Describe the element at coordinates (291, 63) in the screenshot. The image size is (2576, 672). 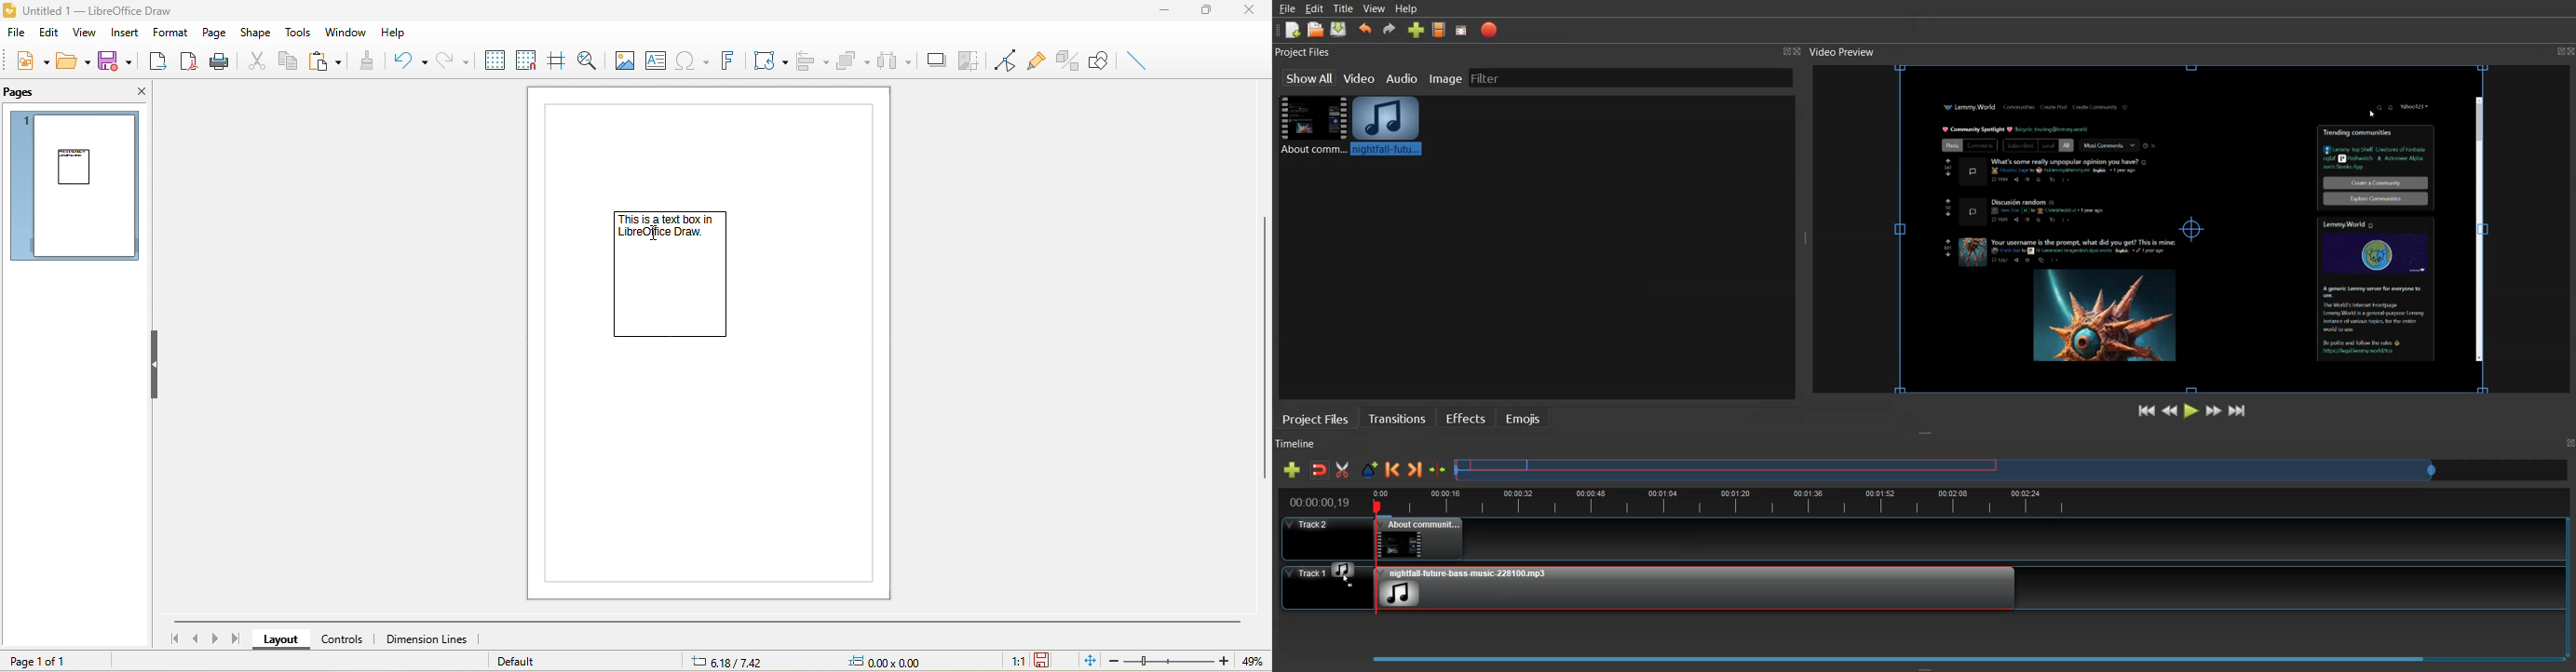
I see `copy` at that location.